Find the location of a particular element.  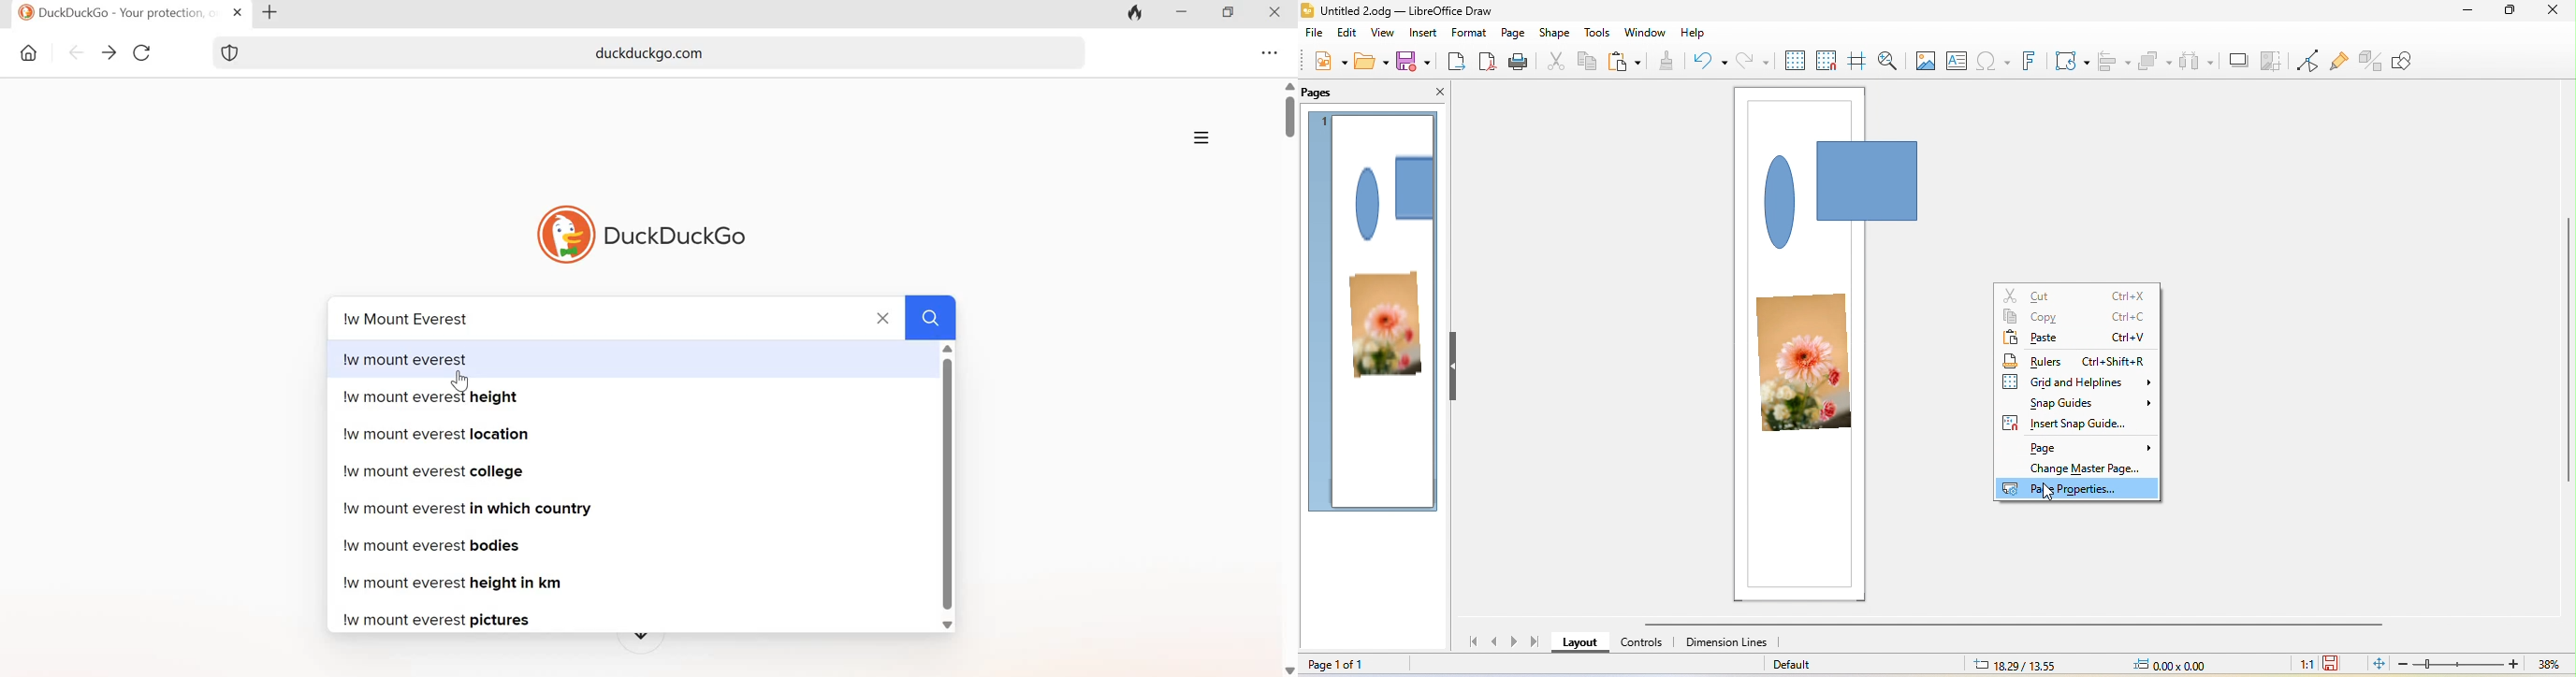

Fire  is located at coordinates (1135, 14).